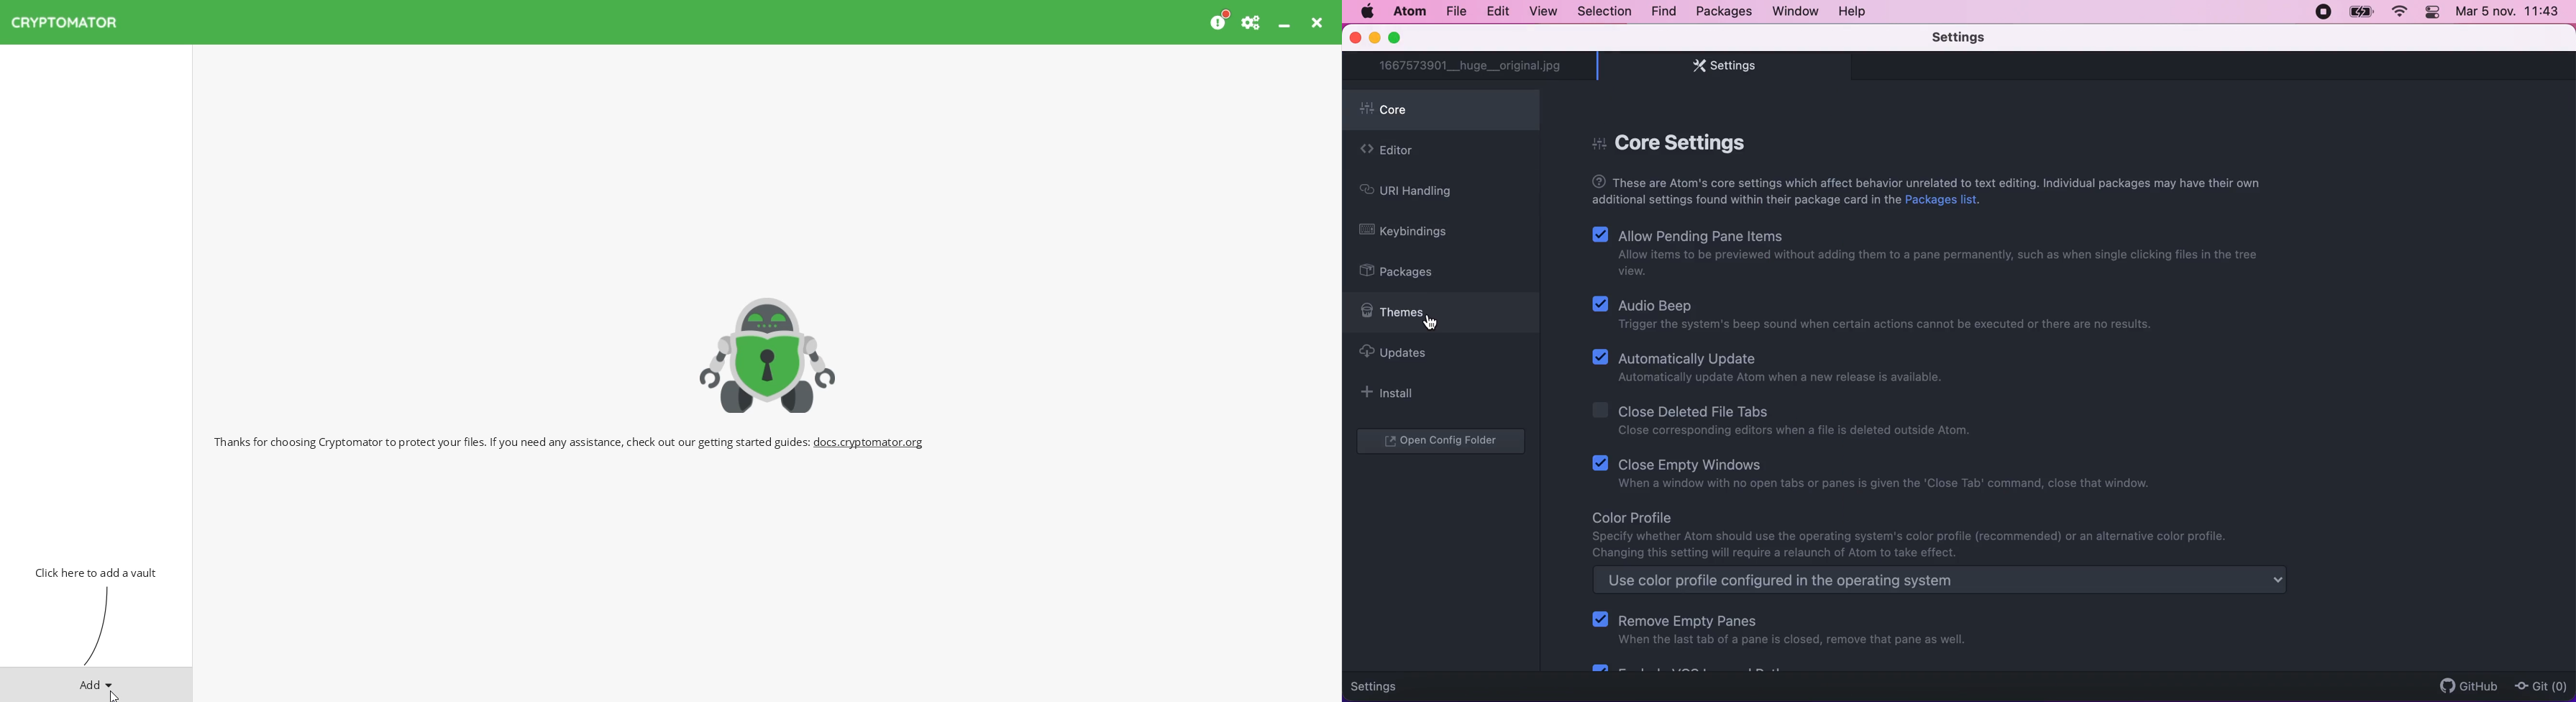 The width and height of the screenshot is (2576, 728). I want to click on themes, so click(1441, 316).